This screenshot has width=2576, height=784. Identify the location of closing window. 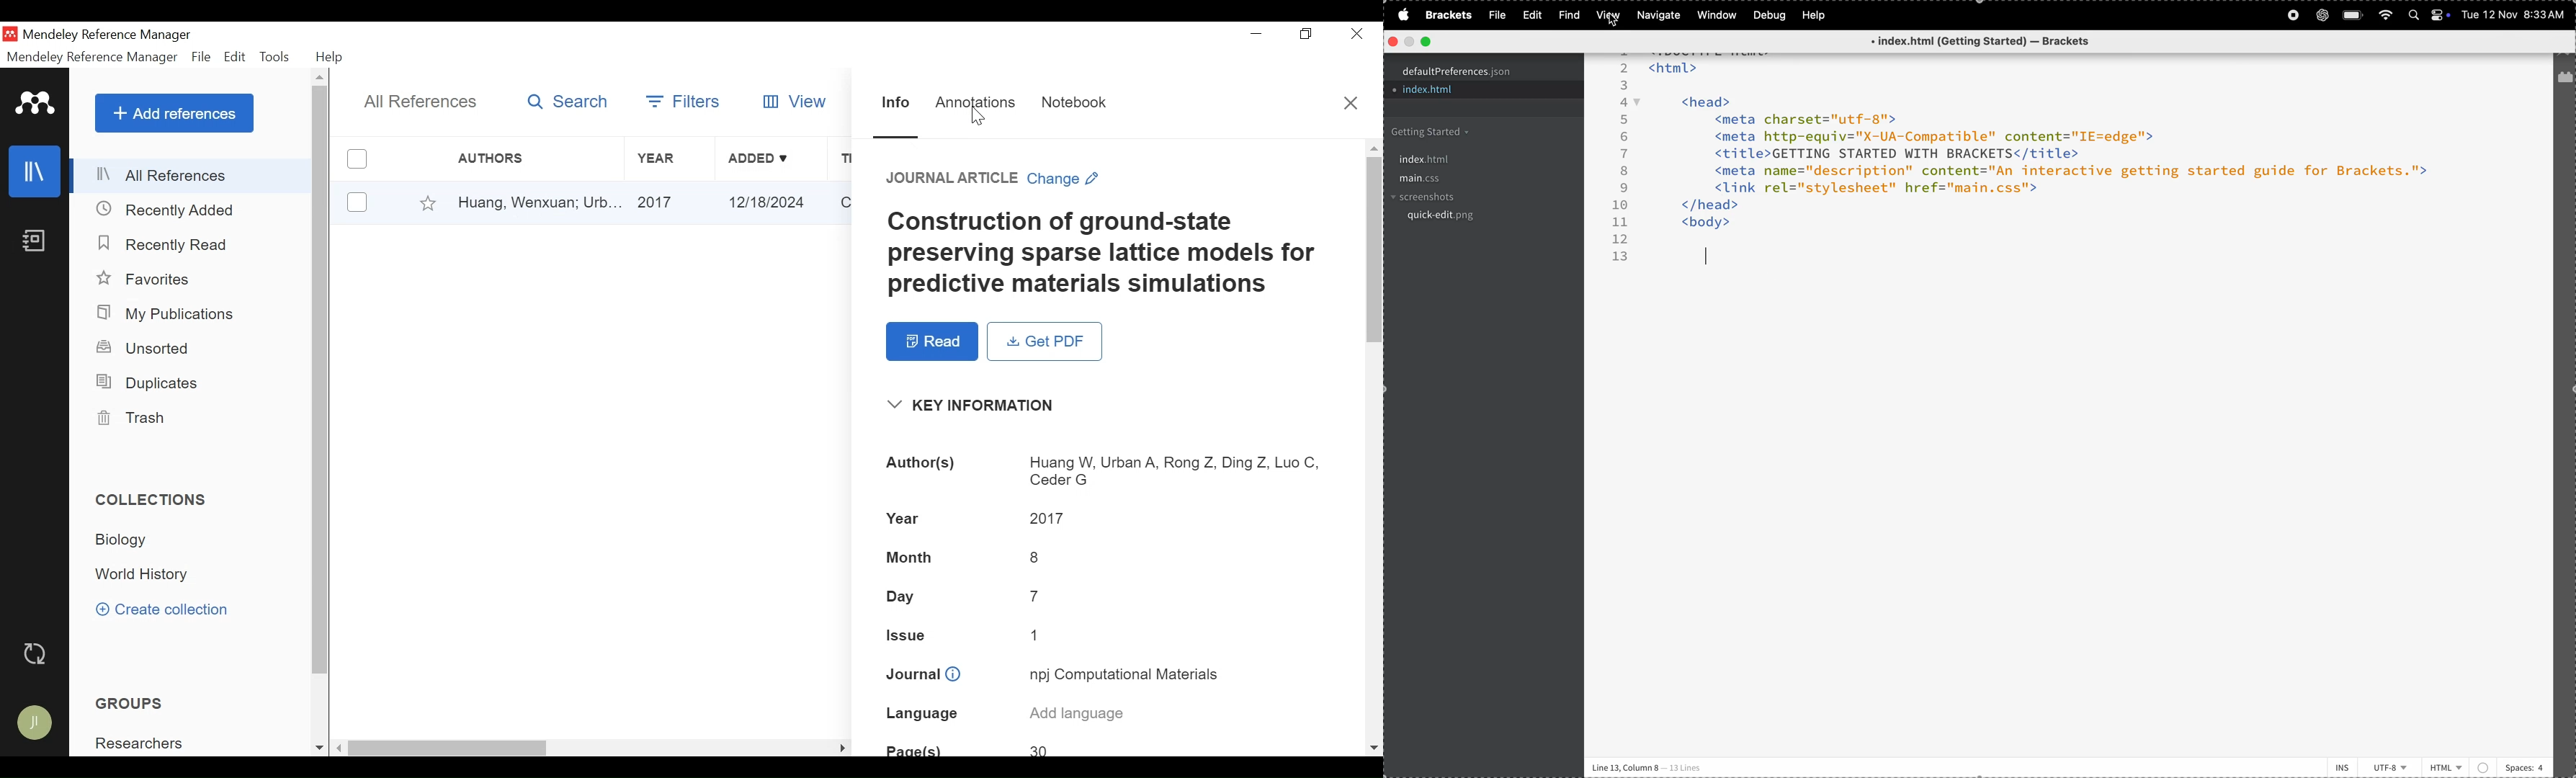
(1394, 42).